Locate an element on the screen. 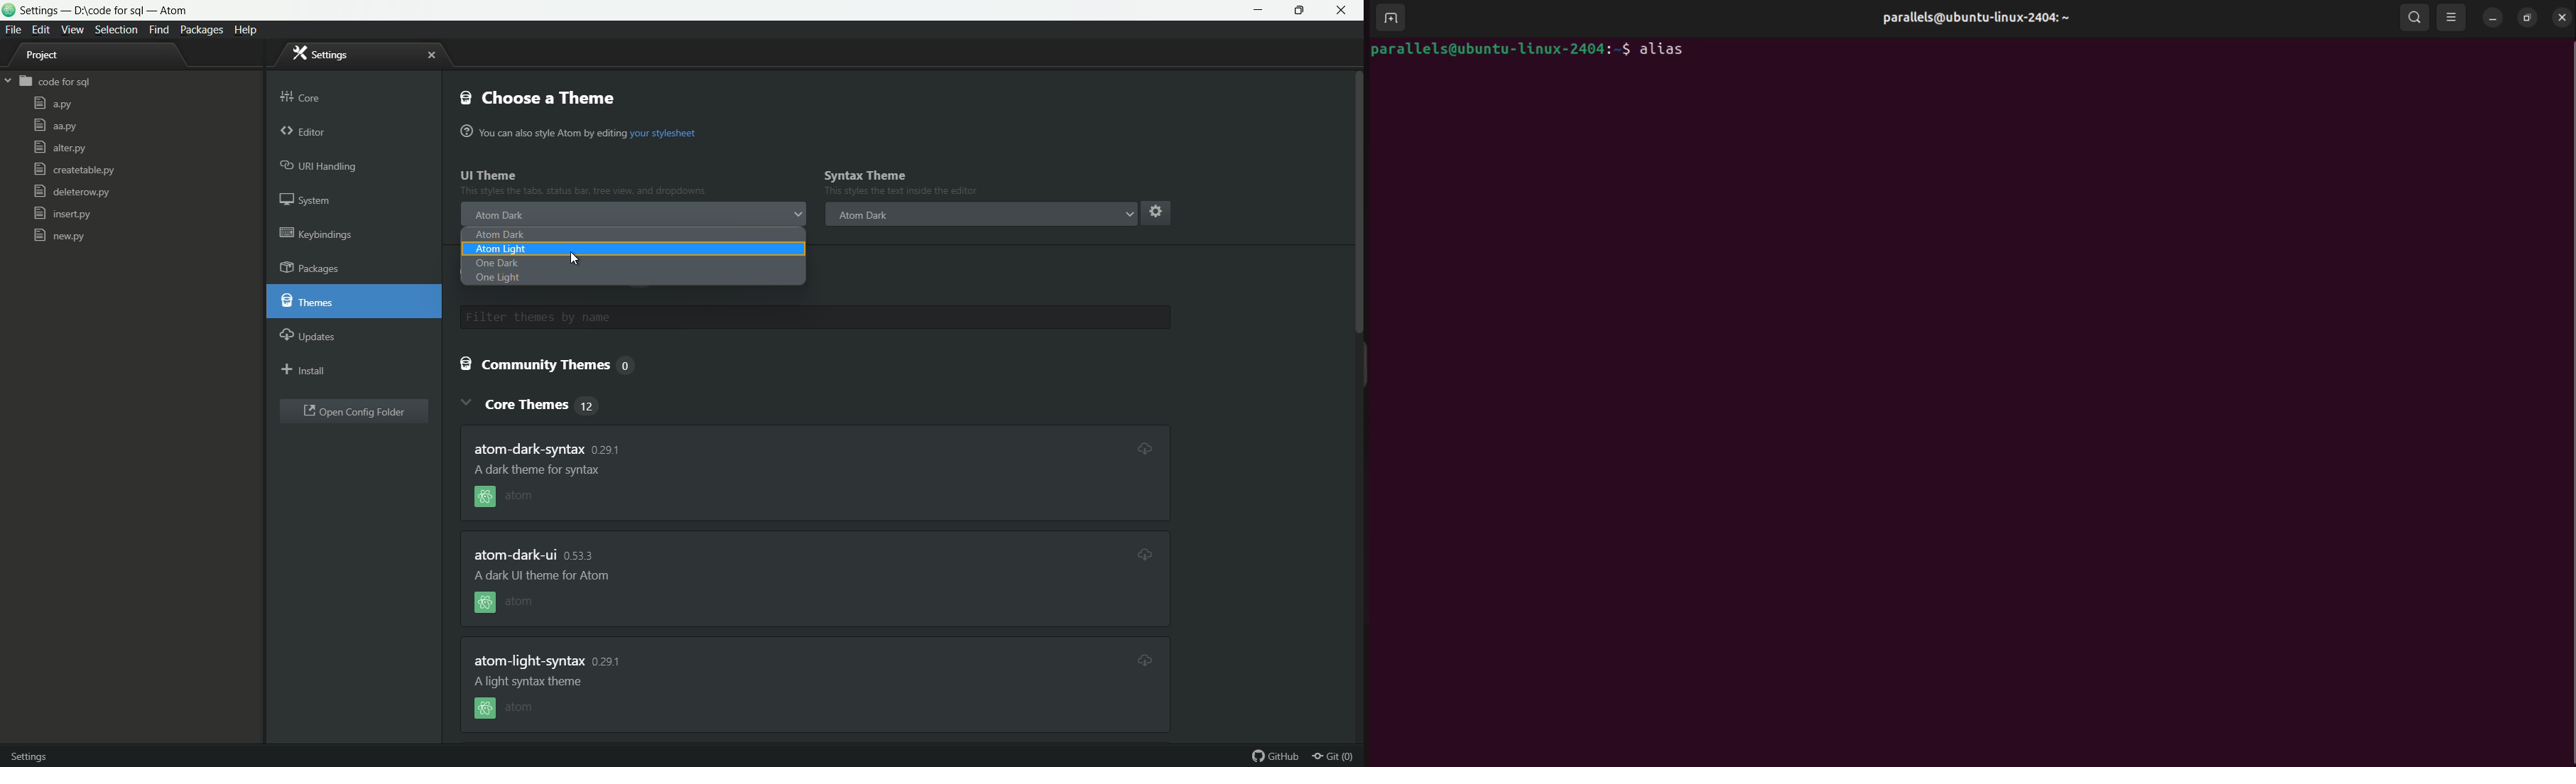 This screenshot has height=784, width=2576. core is located at coordinates (301, 94).